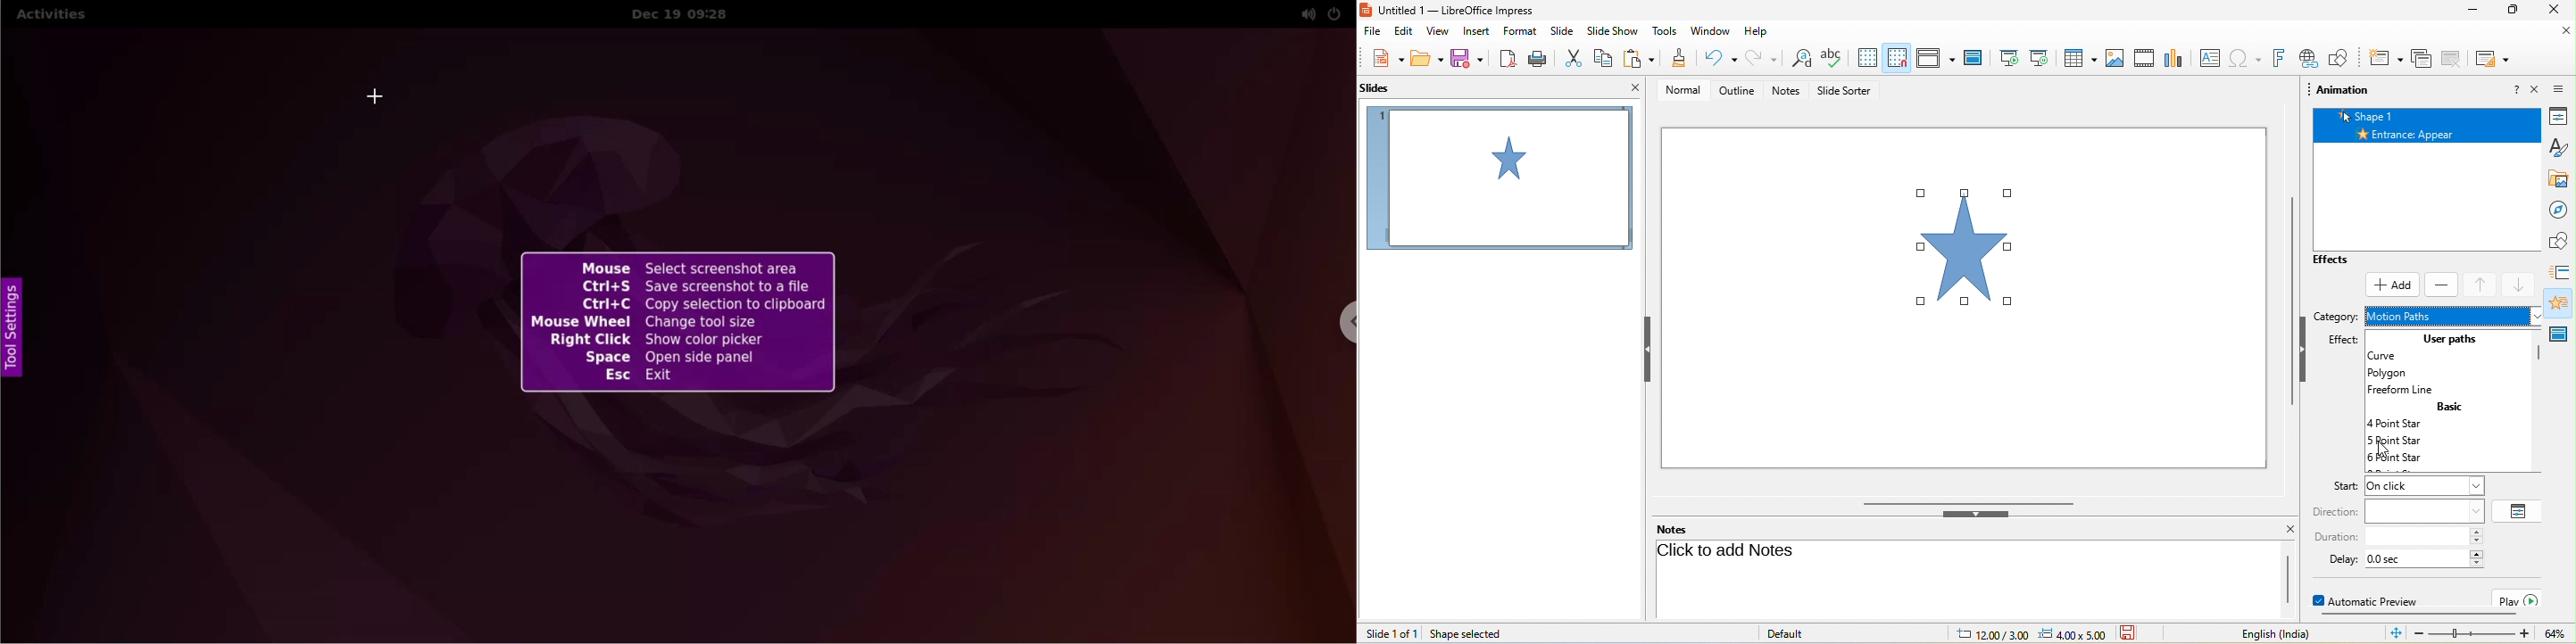 This screenshot has height=644, width=2576. What do you see at coordinates (1971, 502) in the screenshot?
I see `horizontal scrollbar` at bounding box center [1971, 502].